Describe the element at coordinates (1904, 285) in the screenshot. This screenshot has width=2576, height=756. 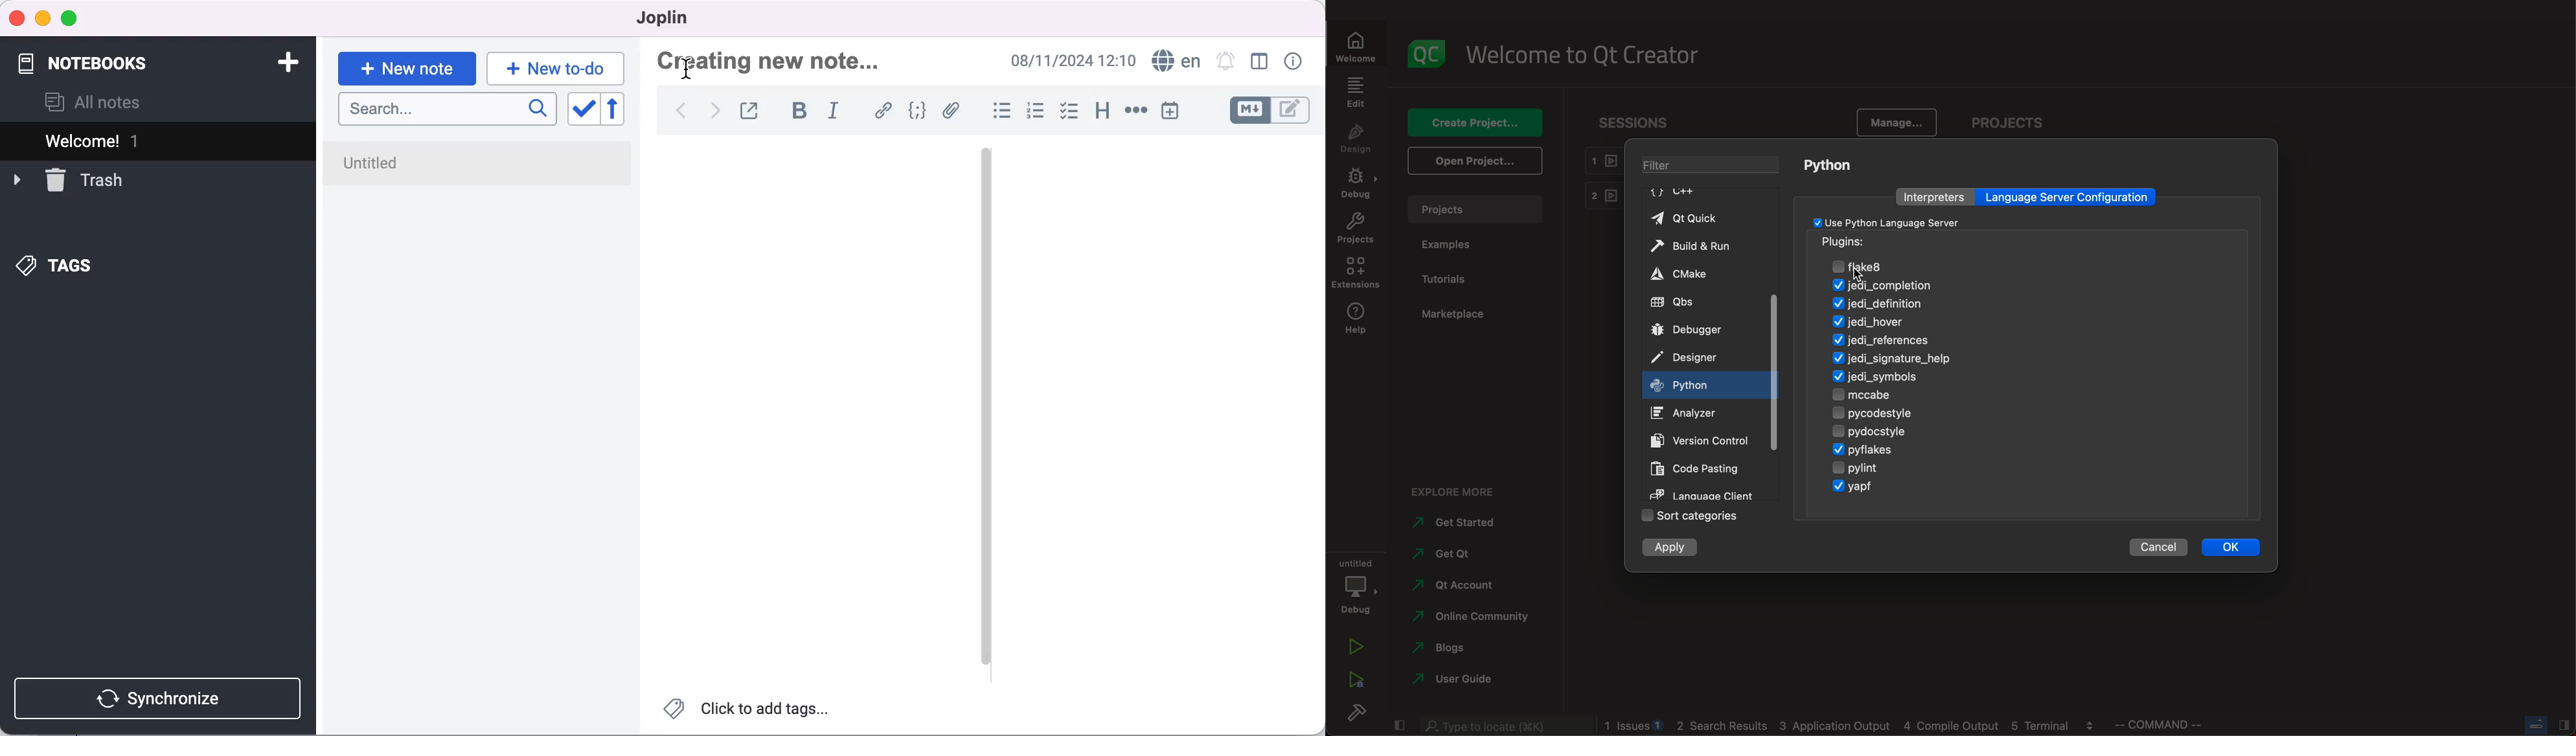
I see `jedi` at that location.